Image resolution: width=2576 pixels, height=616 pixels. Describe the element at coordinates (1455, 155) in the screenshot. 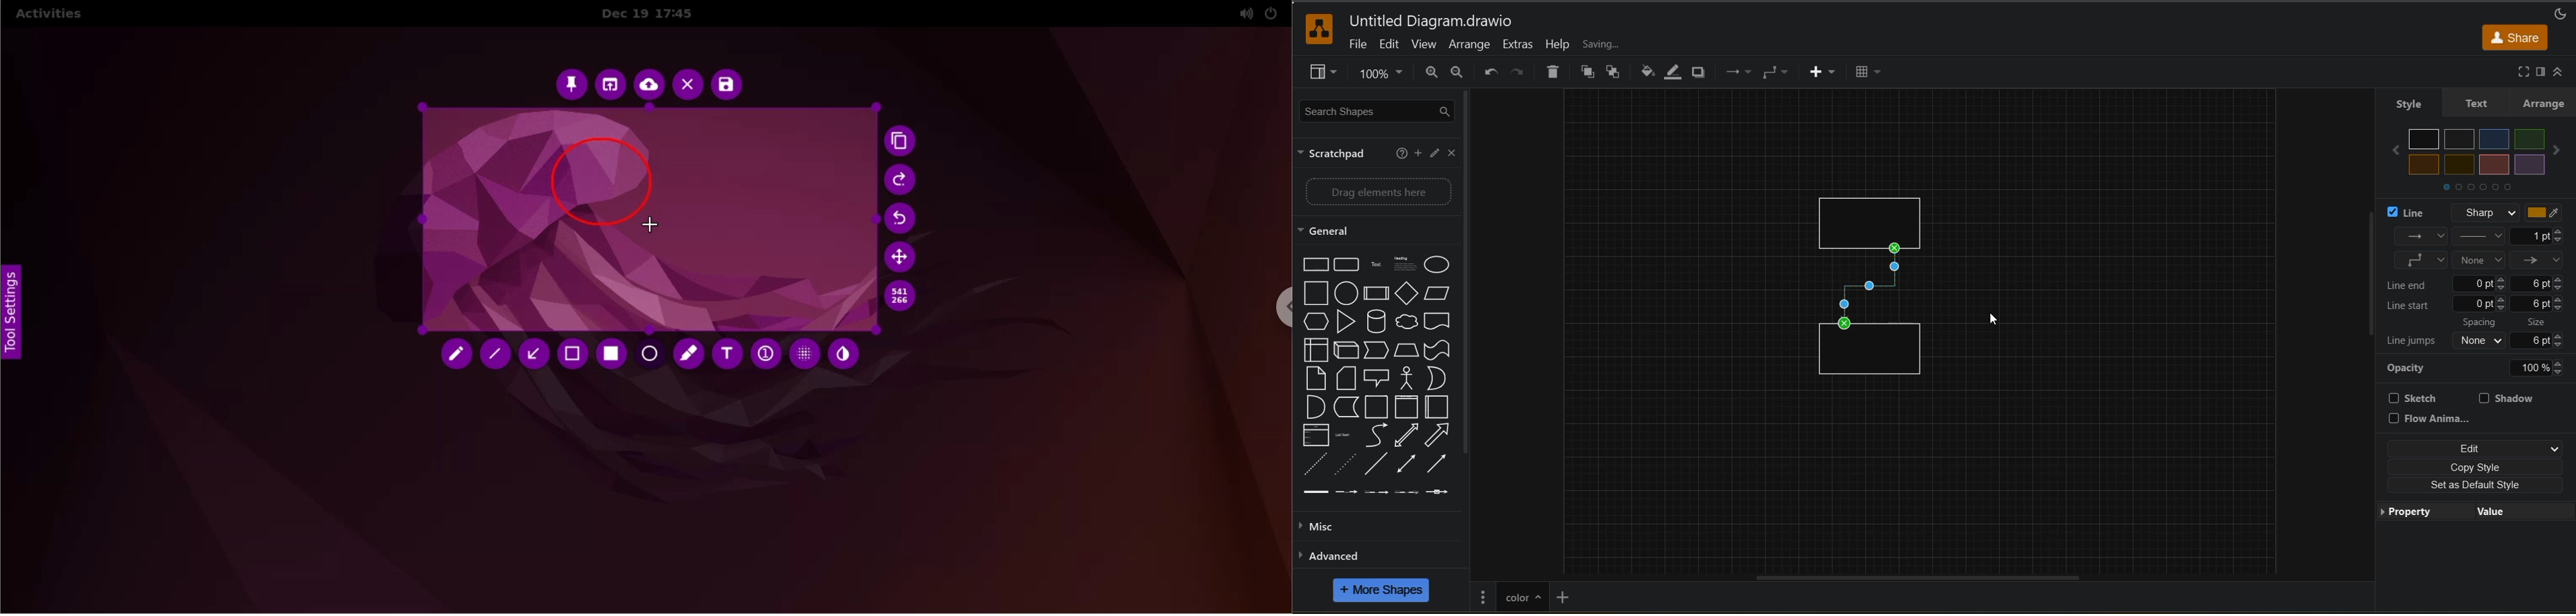

I see `close` at that location.